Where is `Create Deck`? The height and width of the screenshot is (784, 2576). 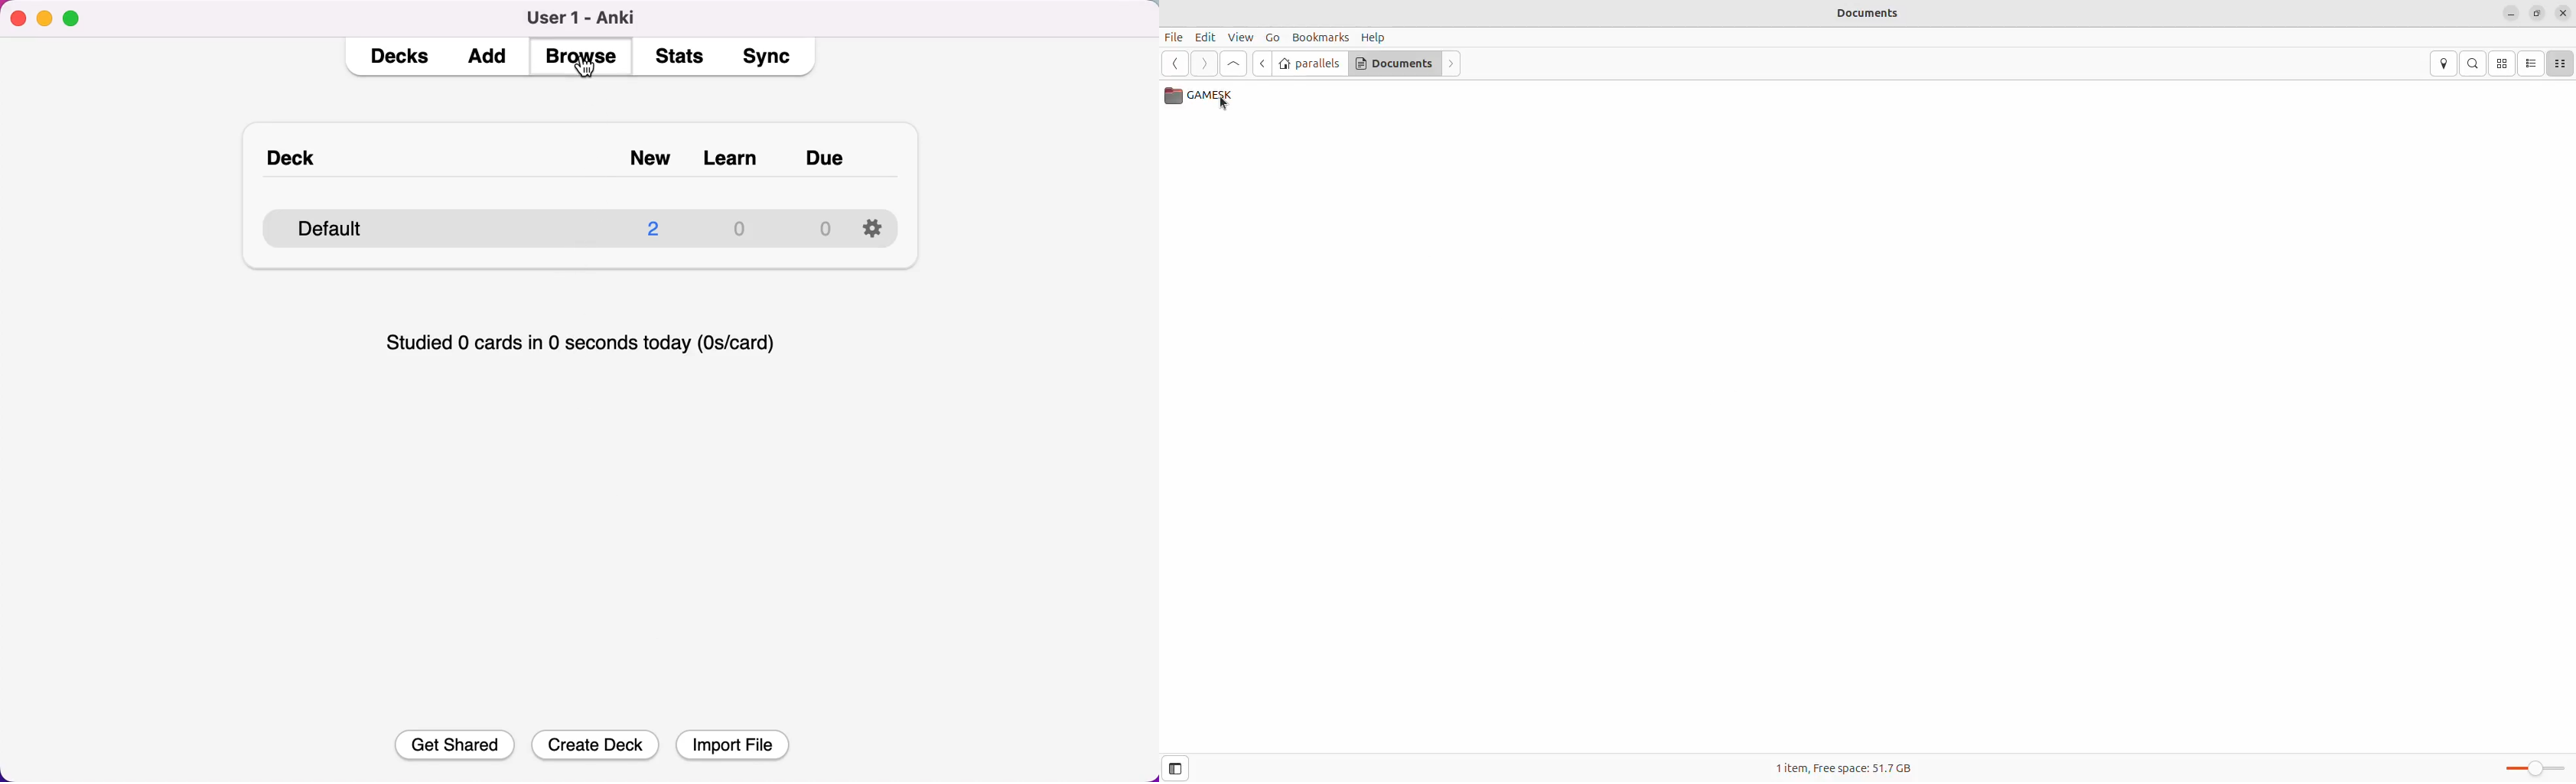
Create Deck is located at coordinates (595, 746).